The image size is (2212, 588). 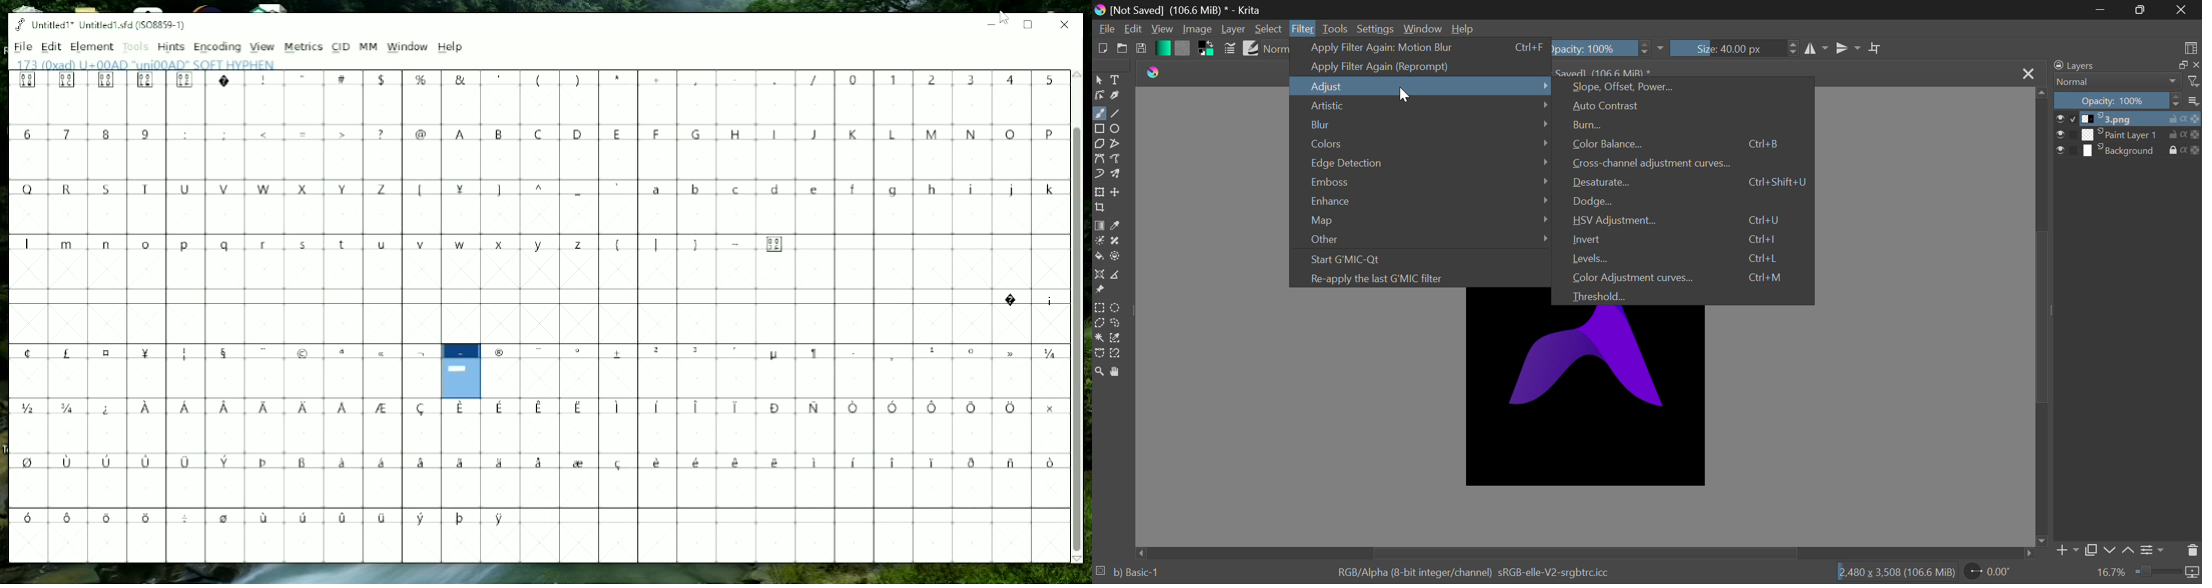 I want to click on CID, so click(x=341, y=47).